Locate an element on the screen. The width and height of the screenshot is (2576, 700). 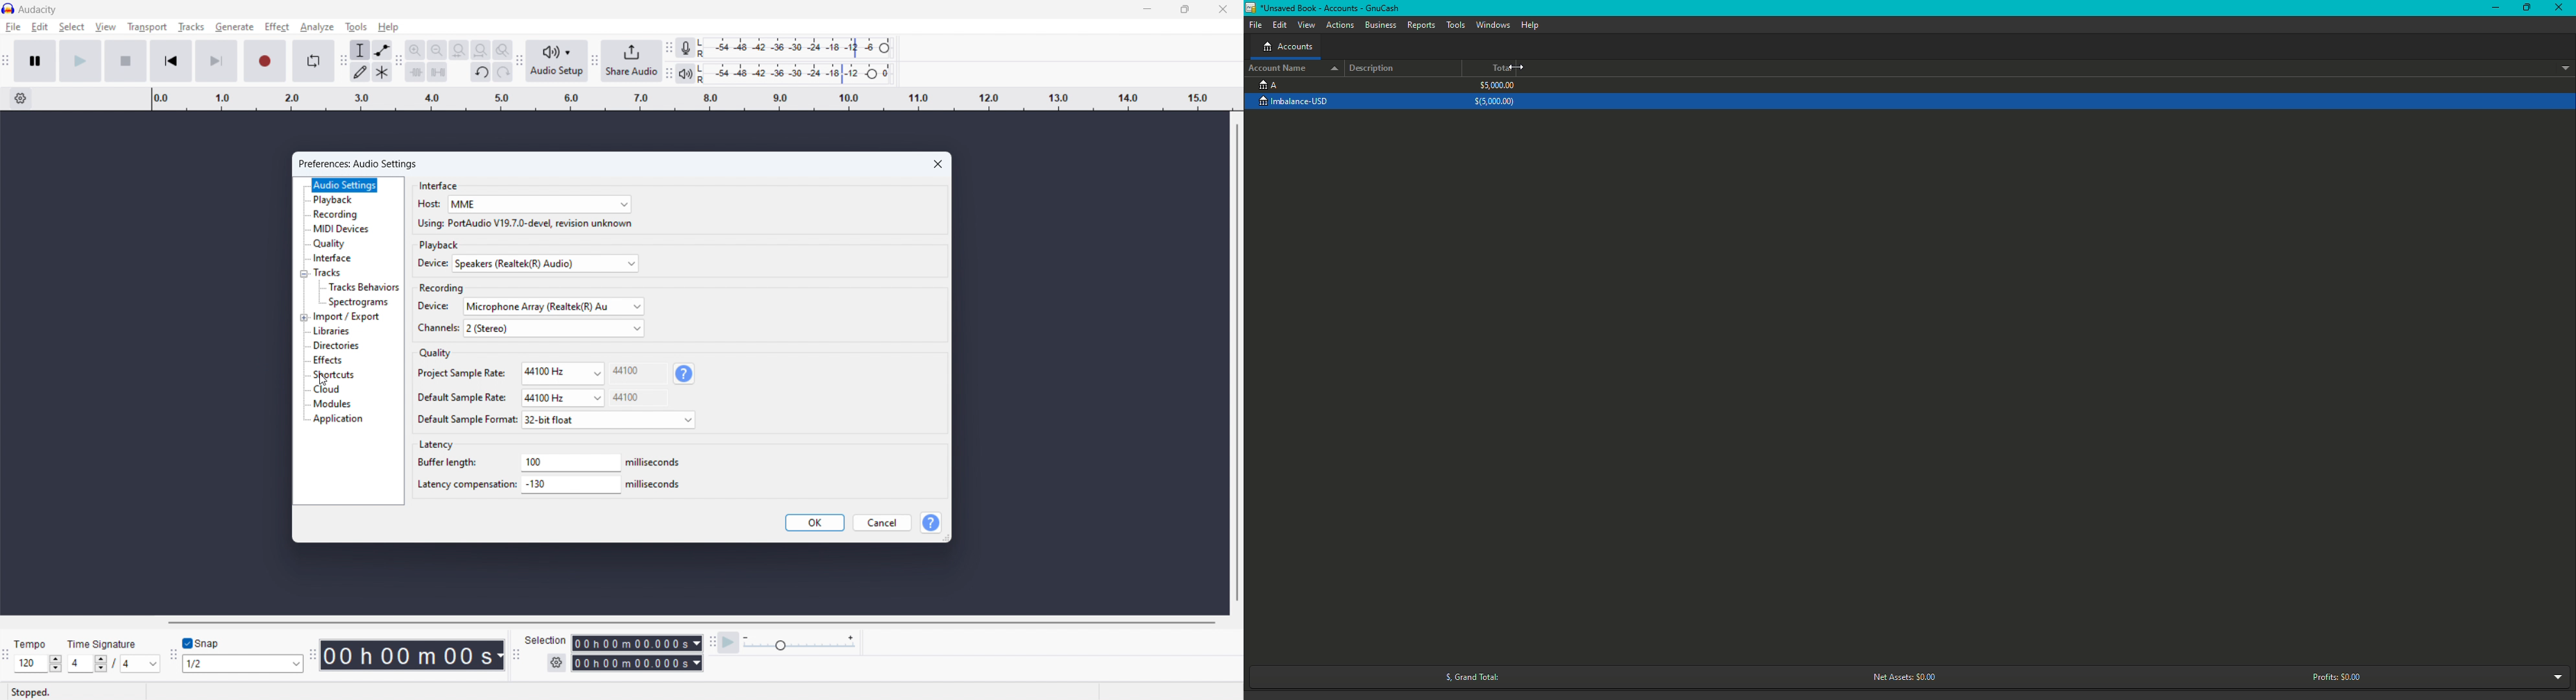
help is located at coordinates (389, 27).